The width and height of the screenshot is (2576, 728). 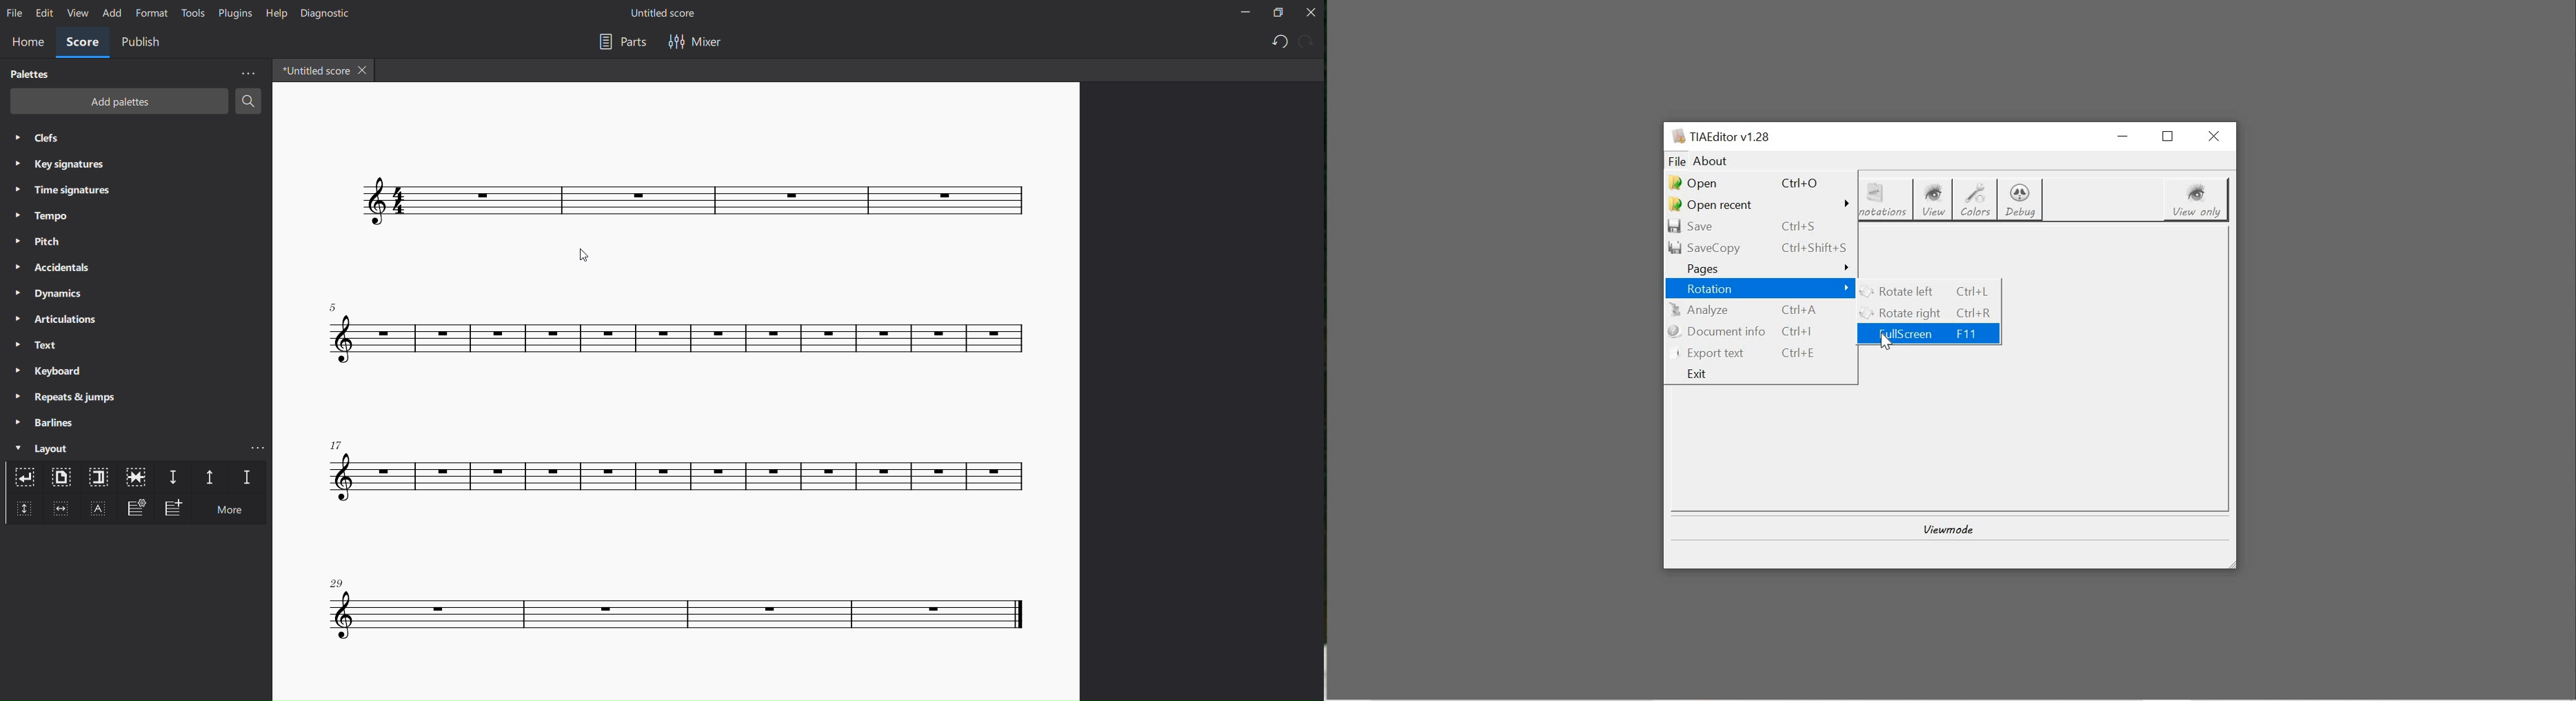 I want to click on restore down, so click(x=2172, y=136).